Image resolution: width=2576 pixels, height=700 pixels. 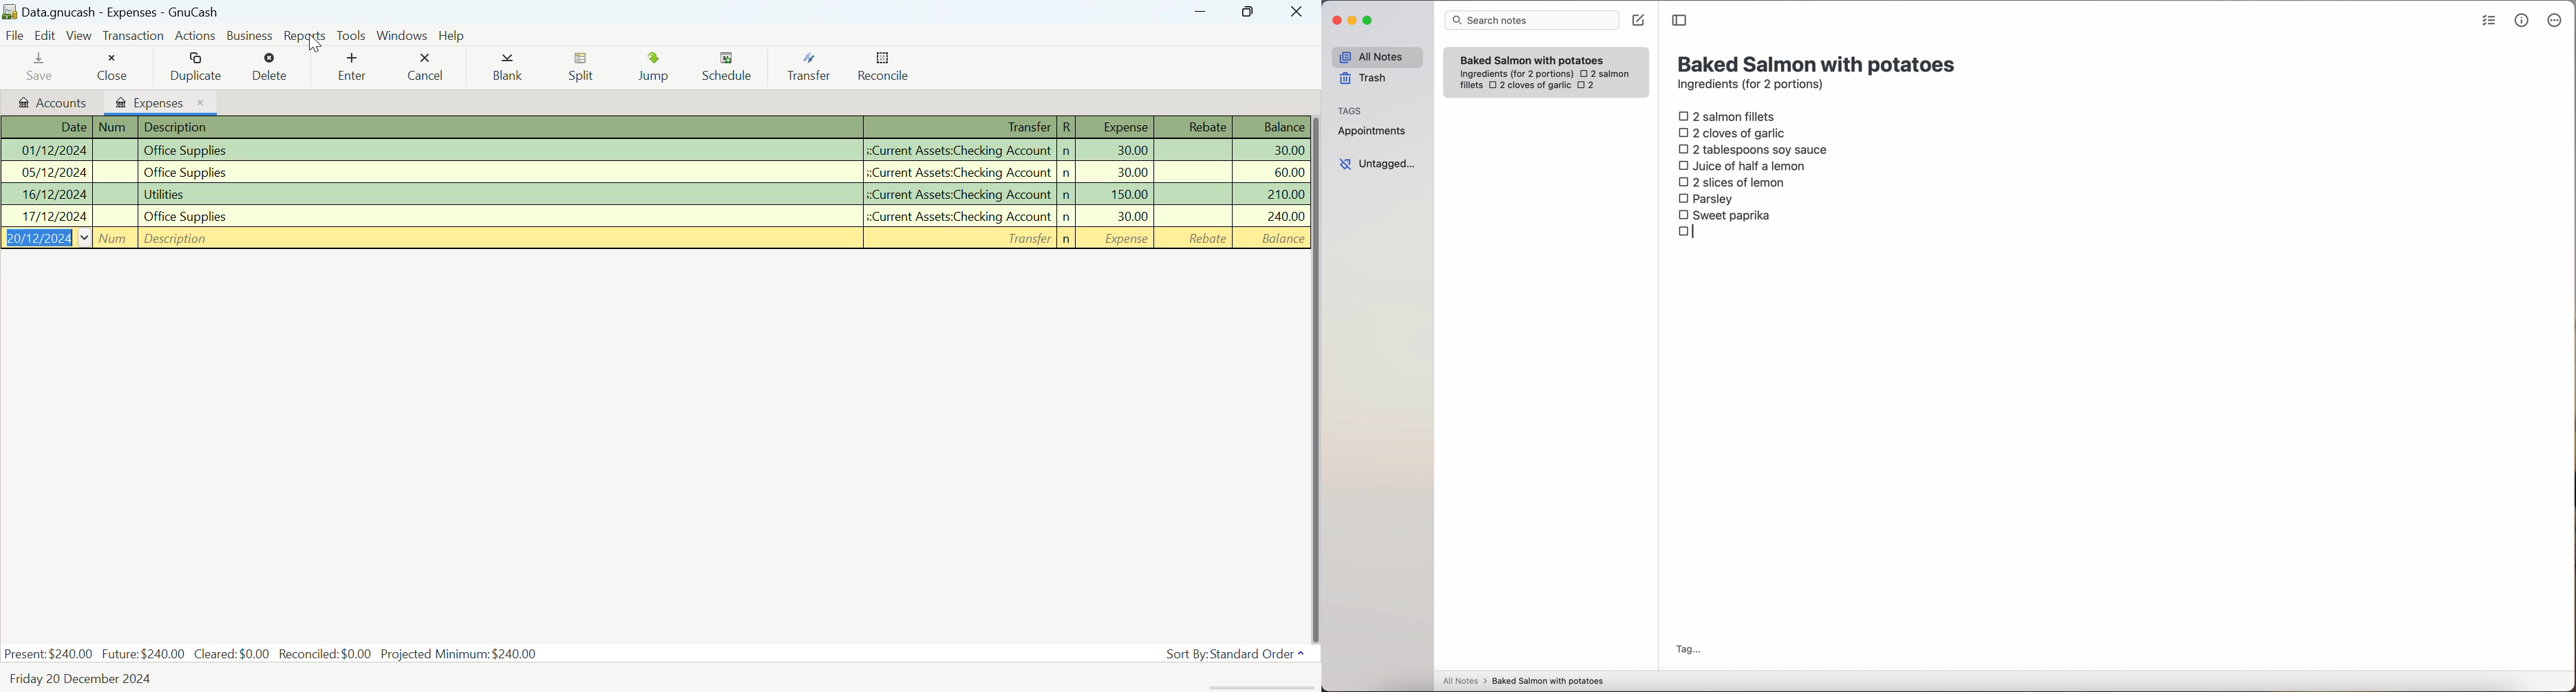 I want to click on Actions, so click(x=195, y=36).